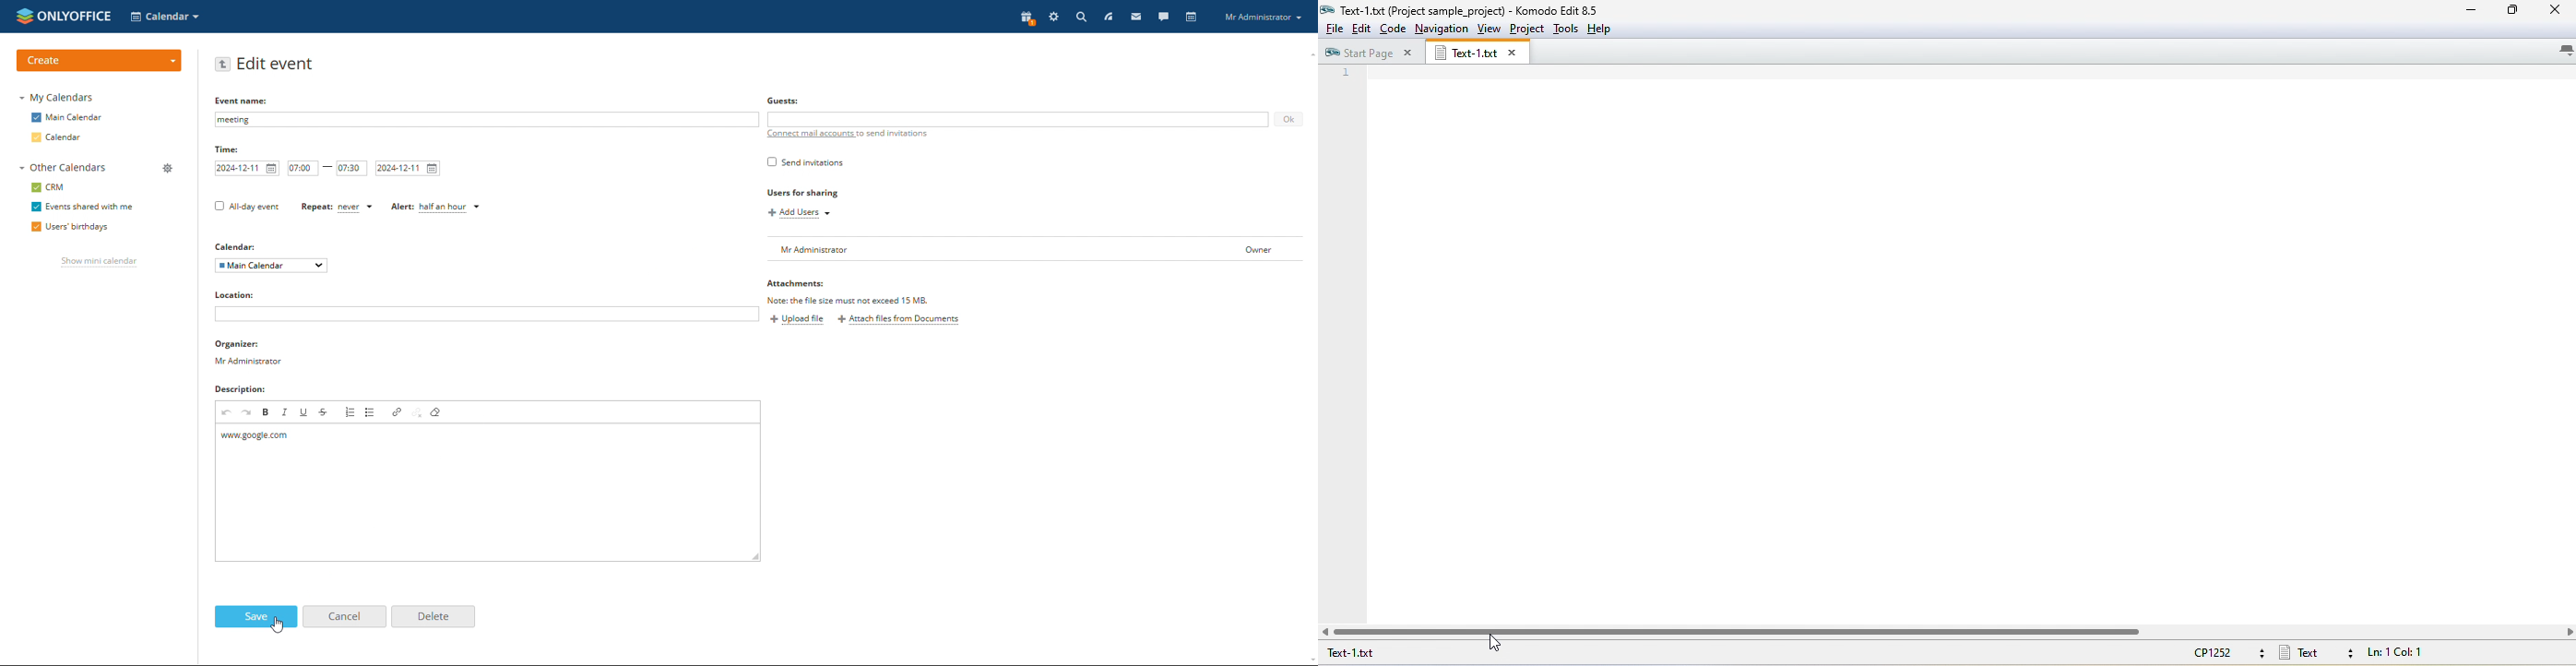 The height and width of the screenshot is (672, 2576). Describe the element at coordinates (1332, 29) in the screenshot. I see `file` at that location.